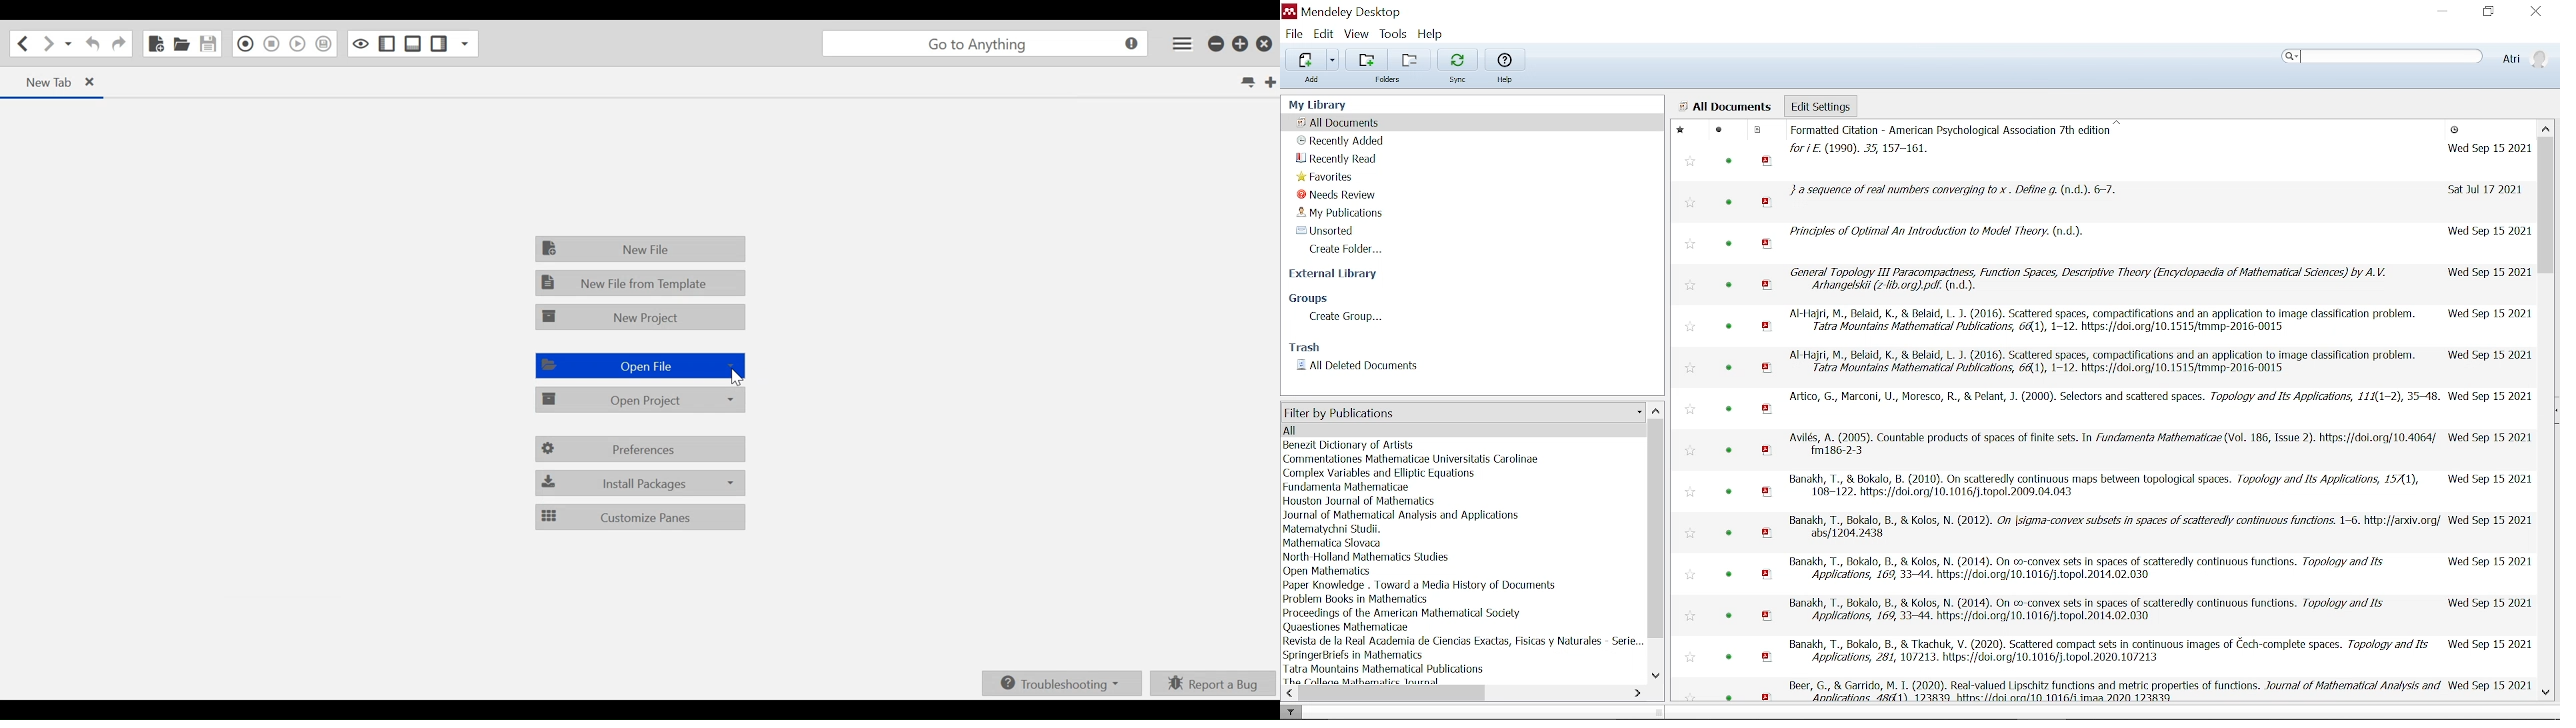 The image size is (2576, 728). I want to click on pdf, so click(1769, 656).